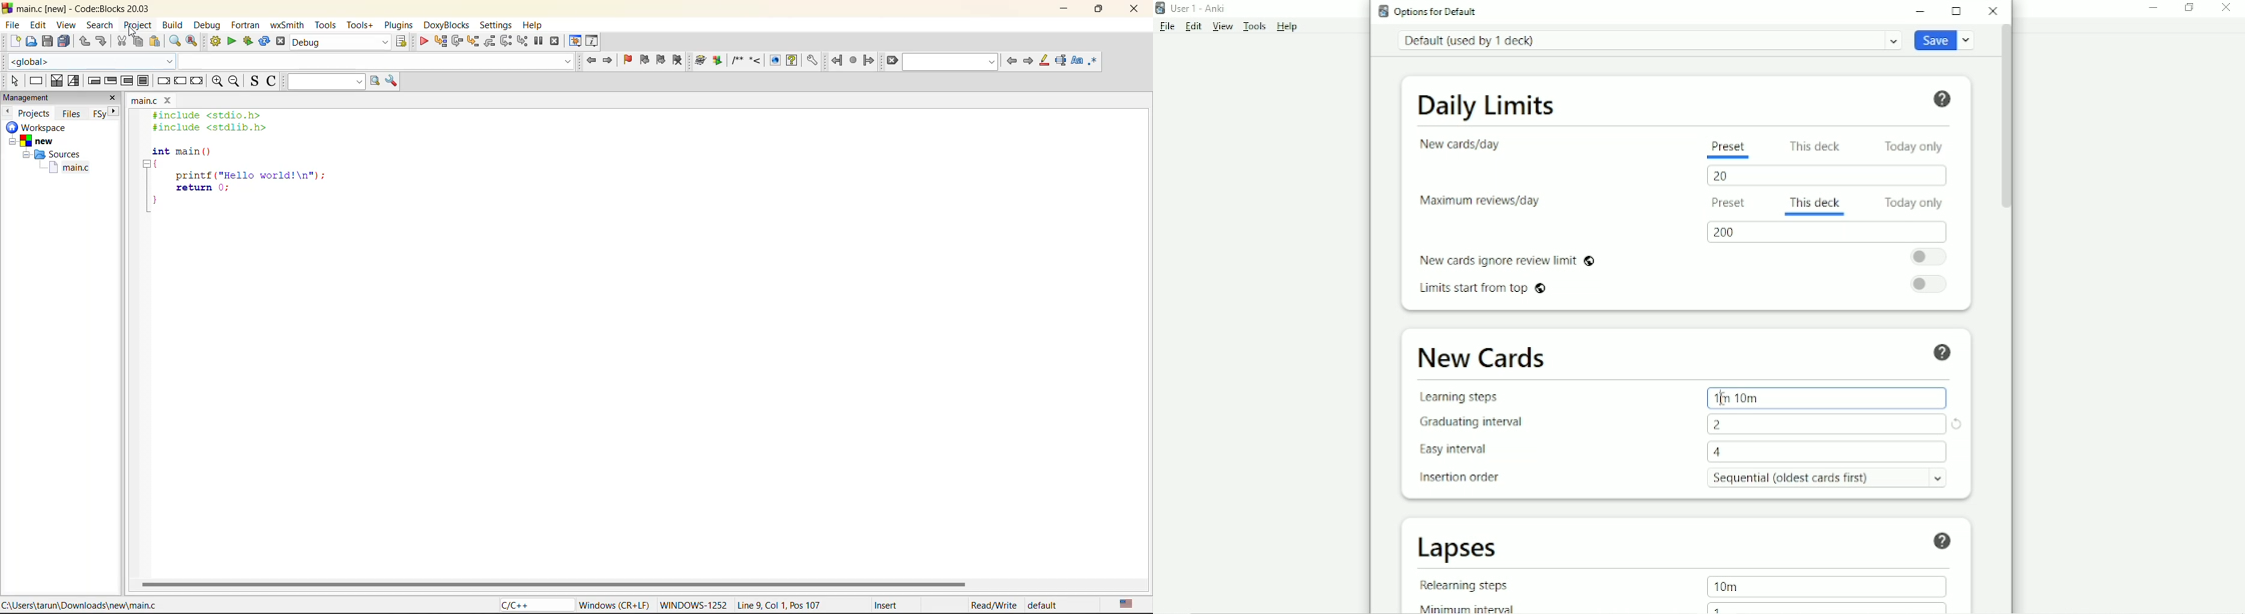  Describe the element at coordinates (1077, 62) in the screenshot. I see `match case` at that location.